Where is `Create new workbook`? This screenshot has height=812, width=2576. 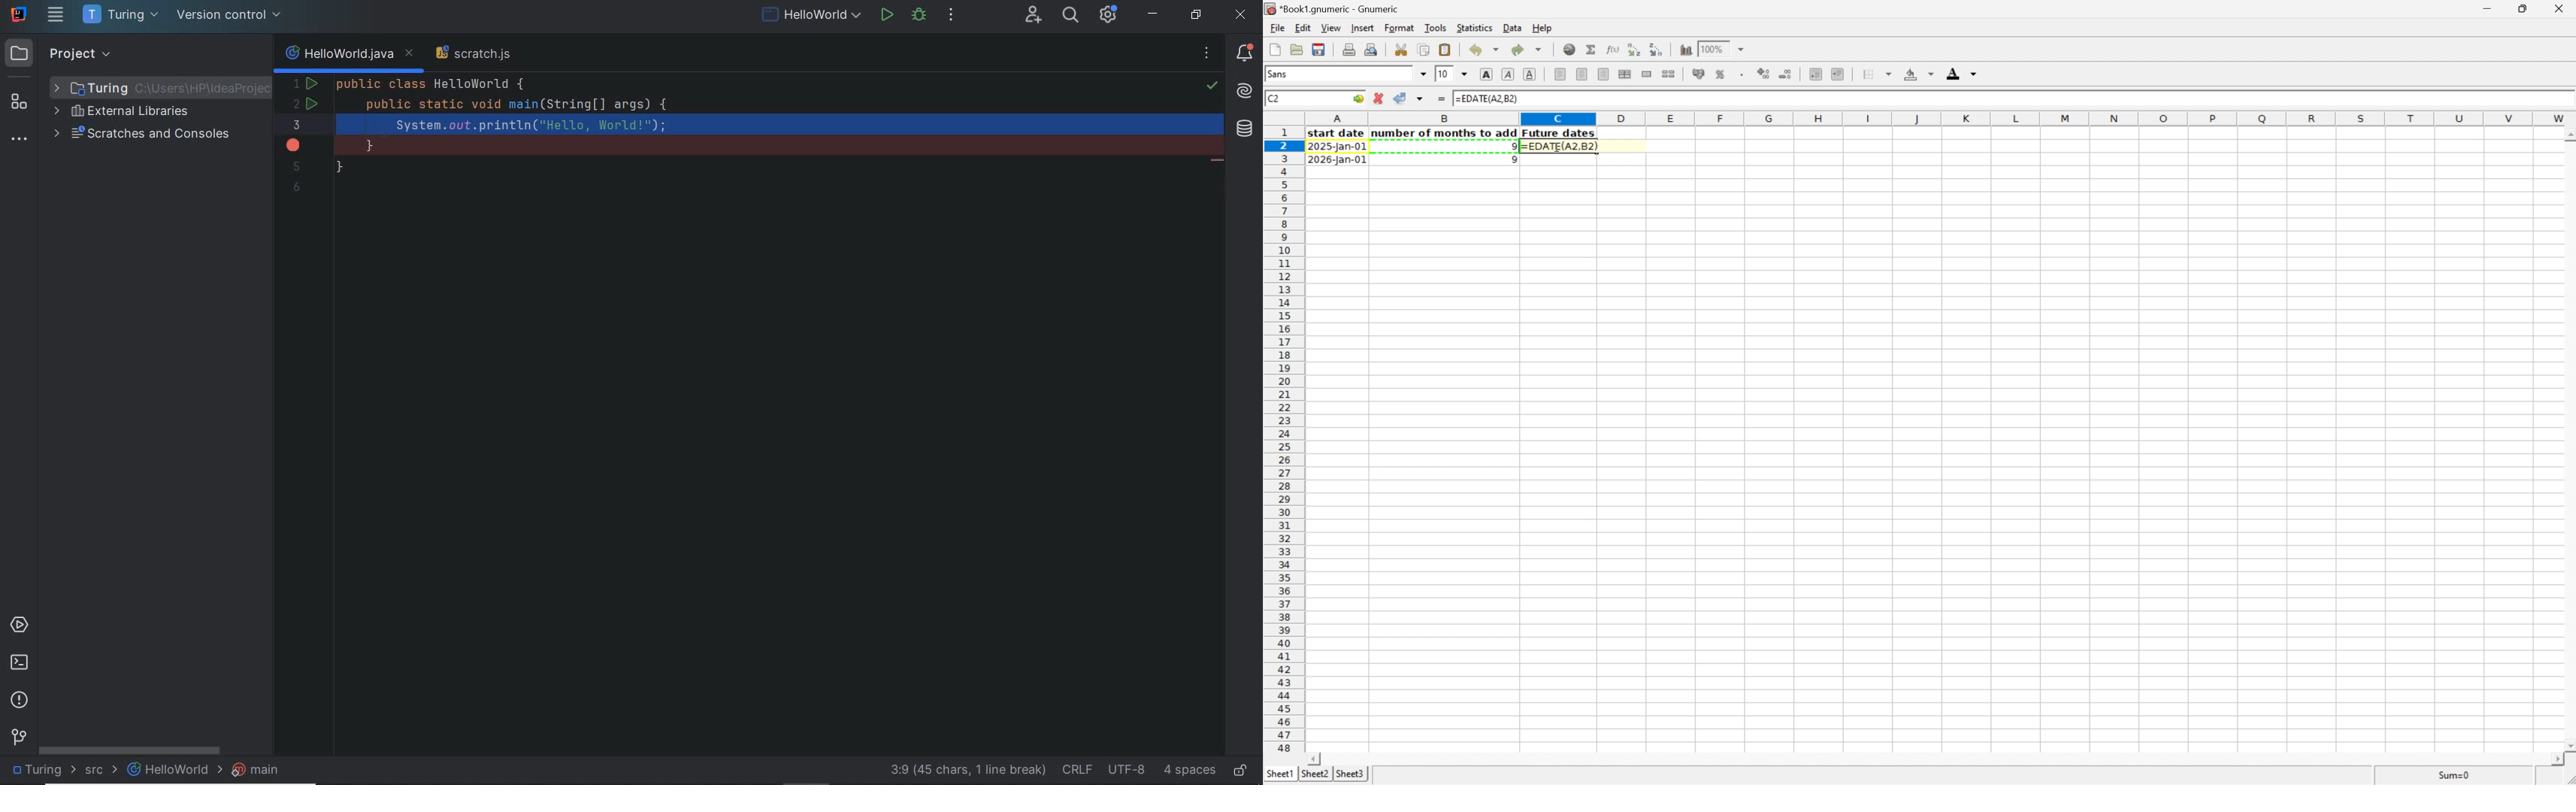
Create new workbook is located at coordinates (1275, 49).